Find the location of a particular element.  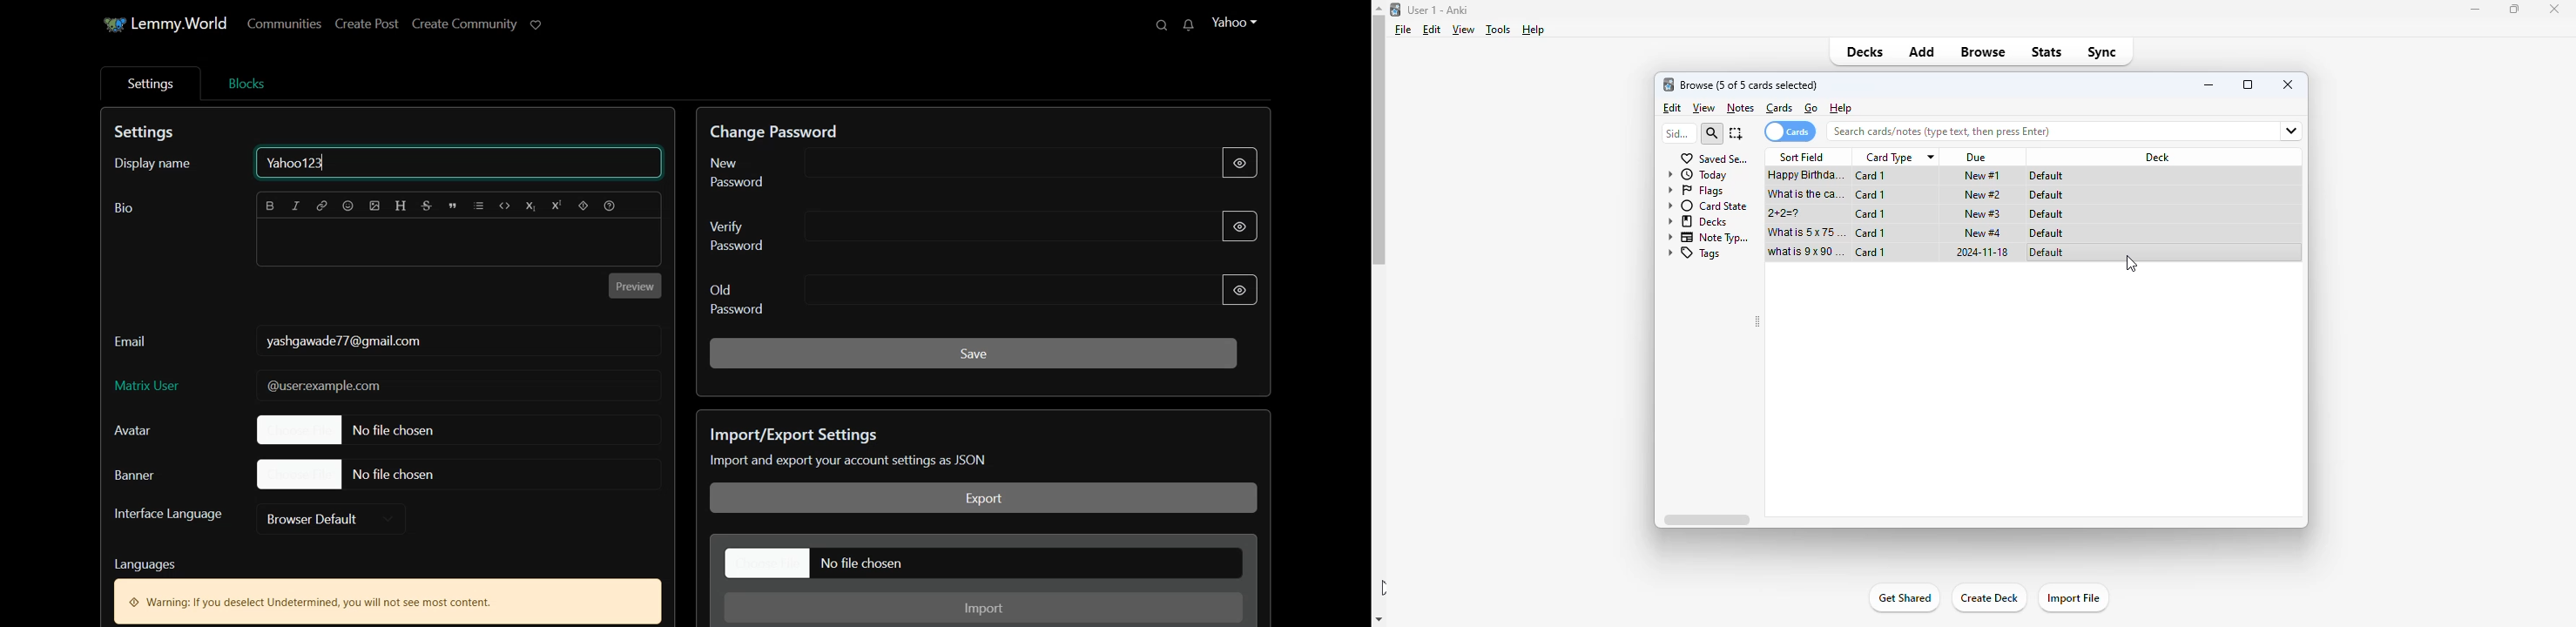

default is located at coordinates (2046, 214).